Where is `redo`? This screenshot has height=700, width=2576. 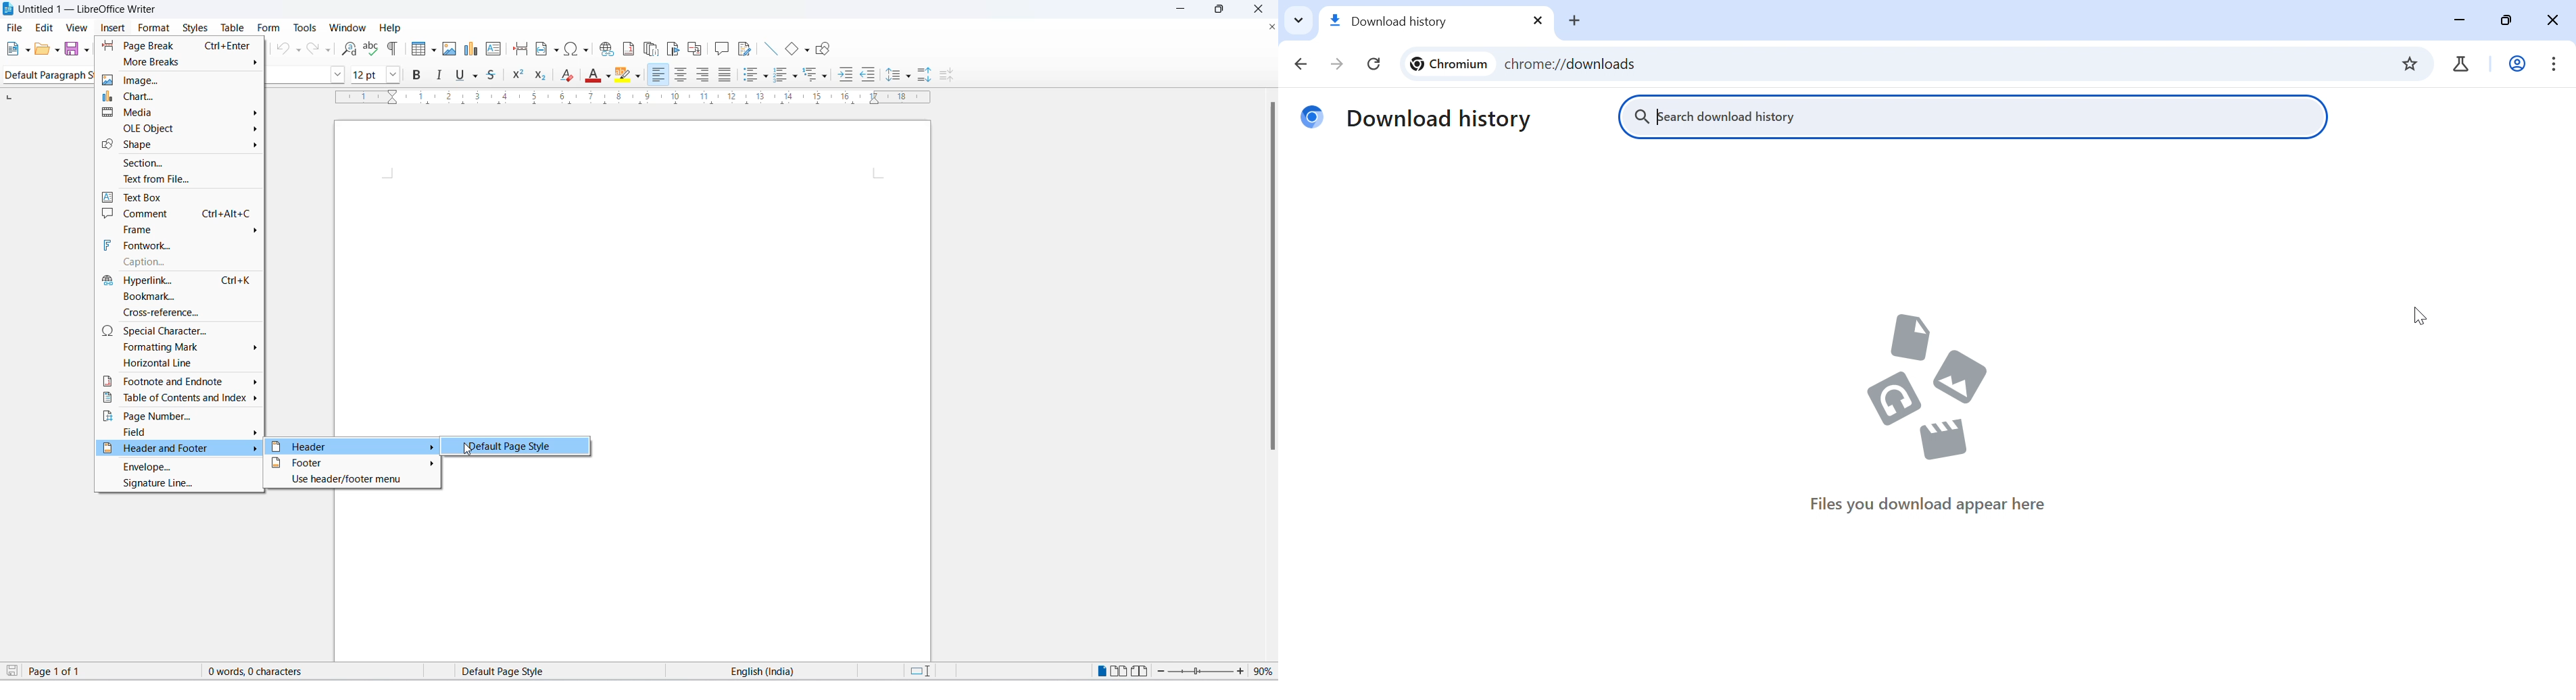
redo is located at coordinates (319, 49).